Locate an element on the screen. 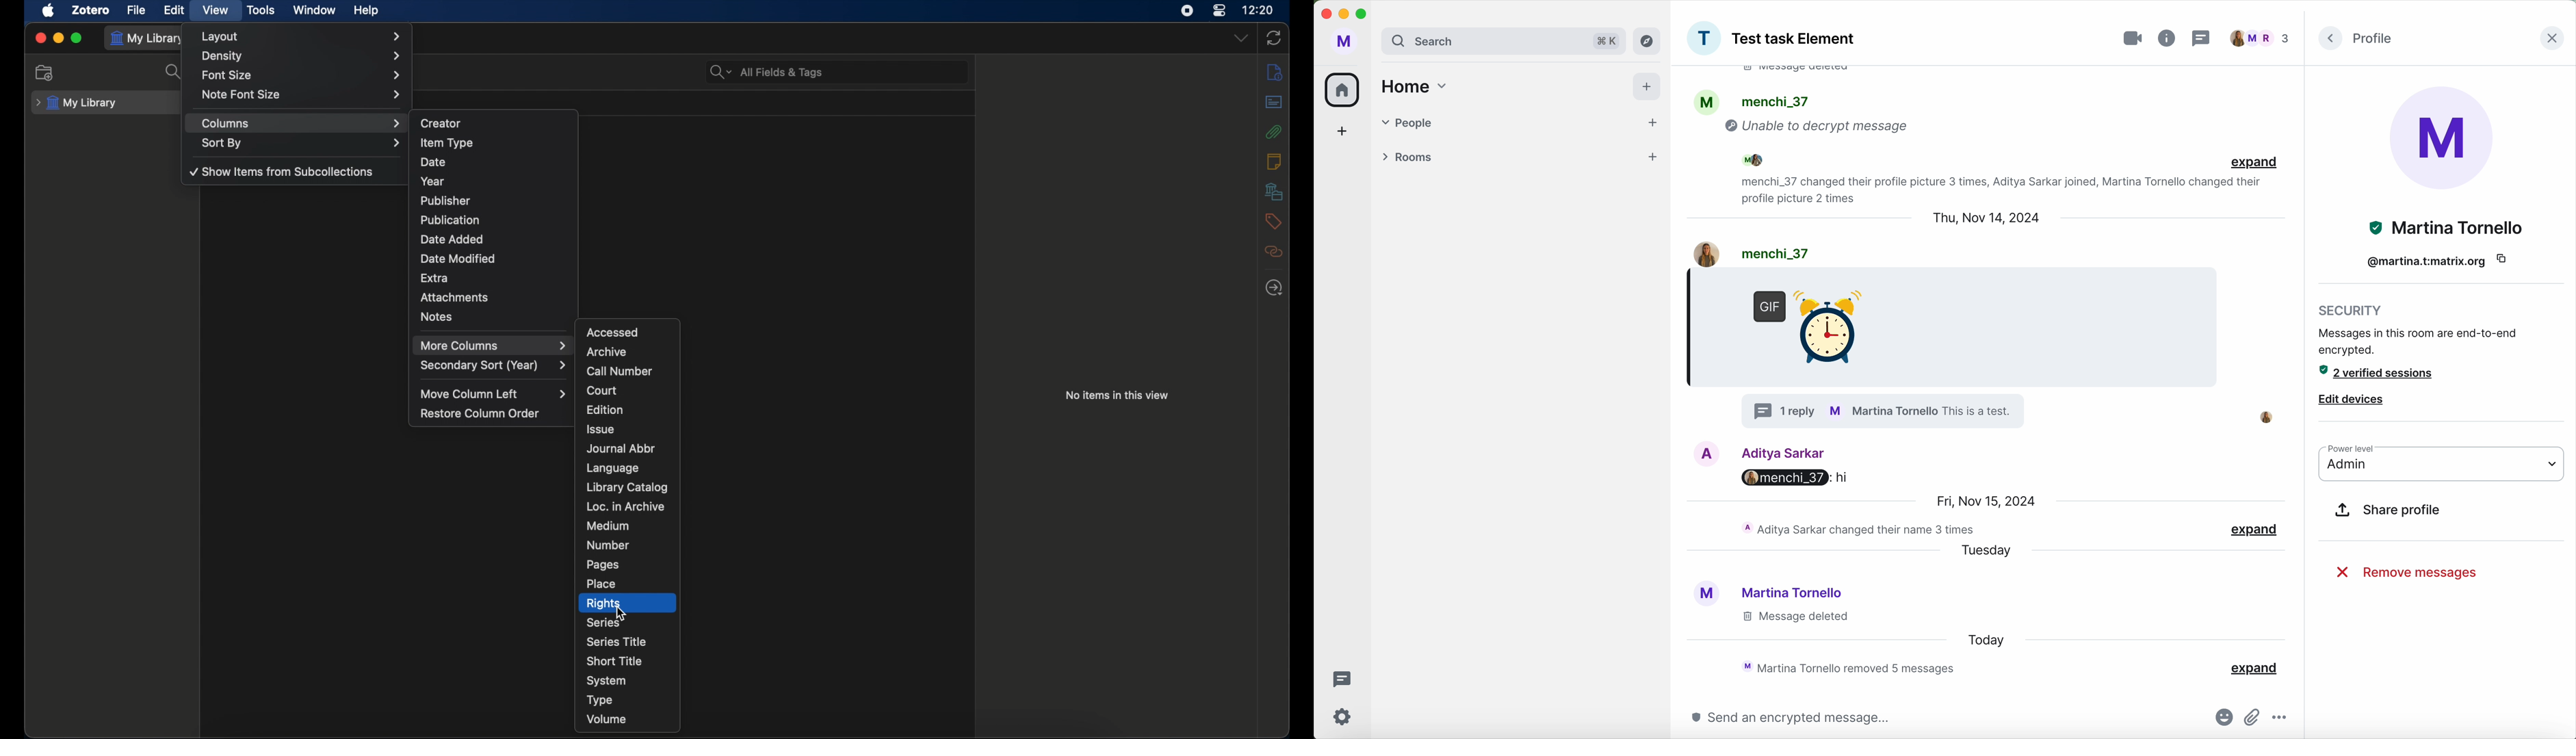  extra is located at coordinates (435, 277).